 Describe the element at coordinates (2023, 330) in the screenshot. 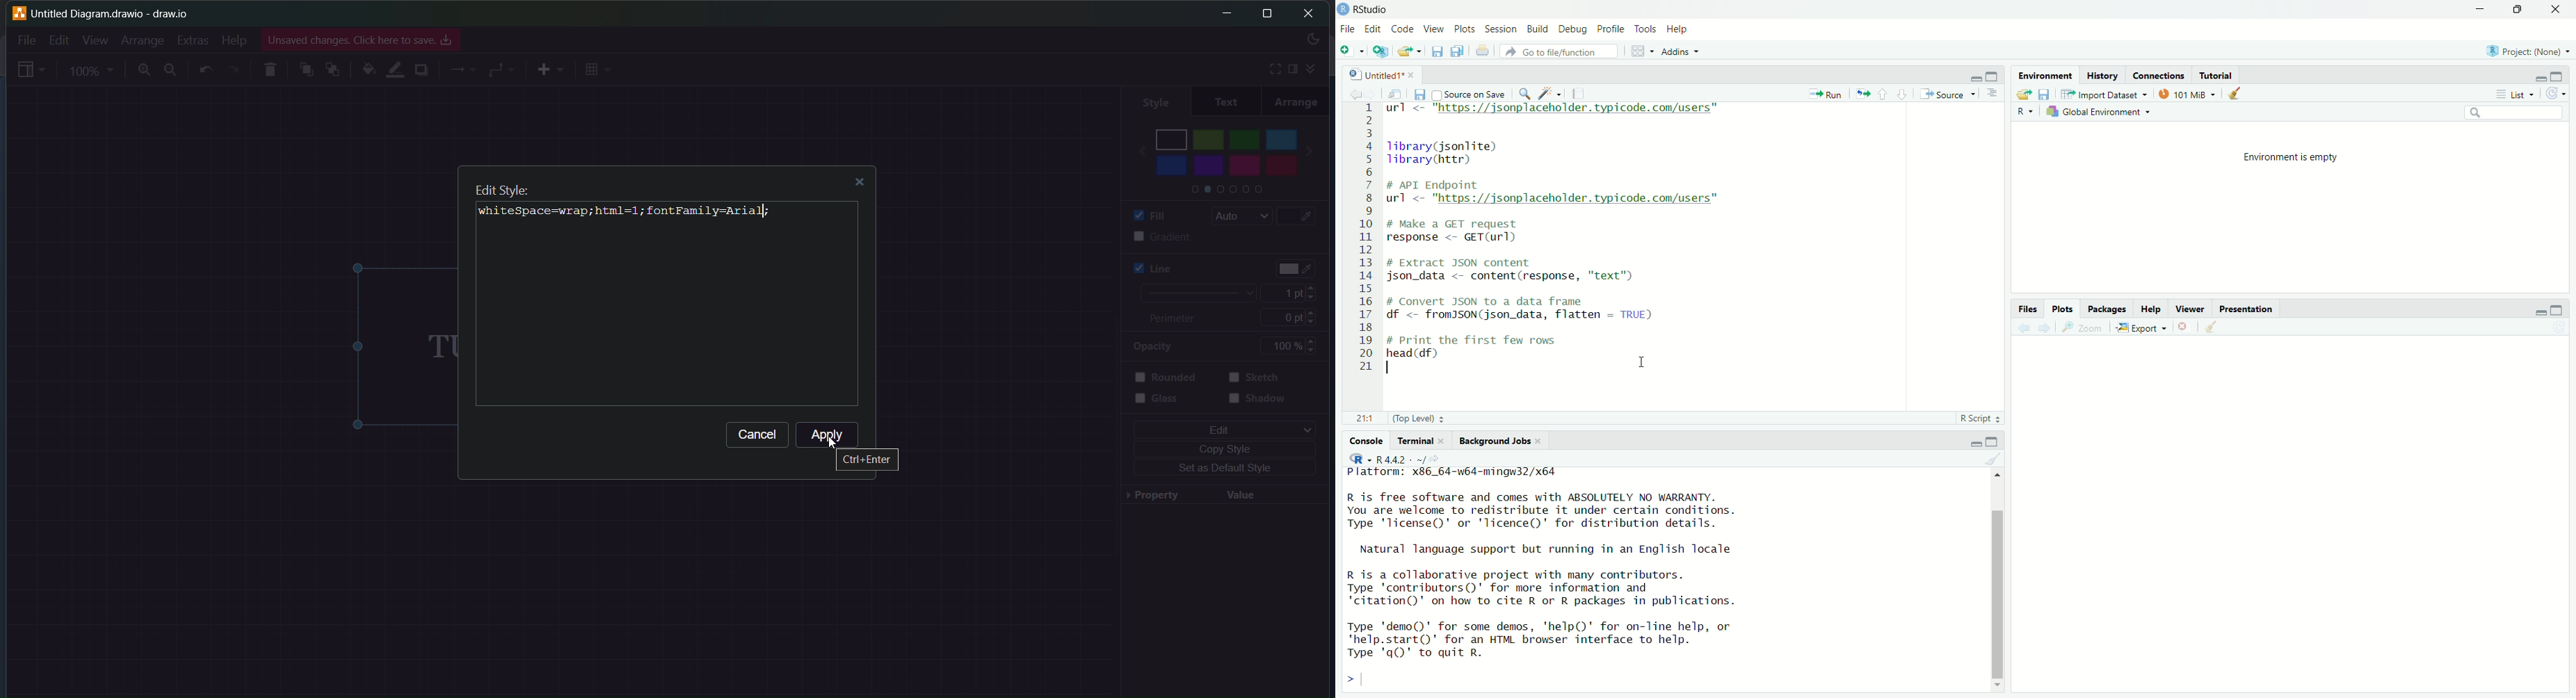

I see `Previous` at that location.